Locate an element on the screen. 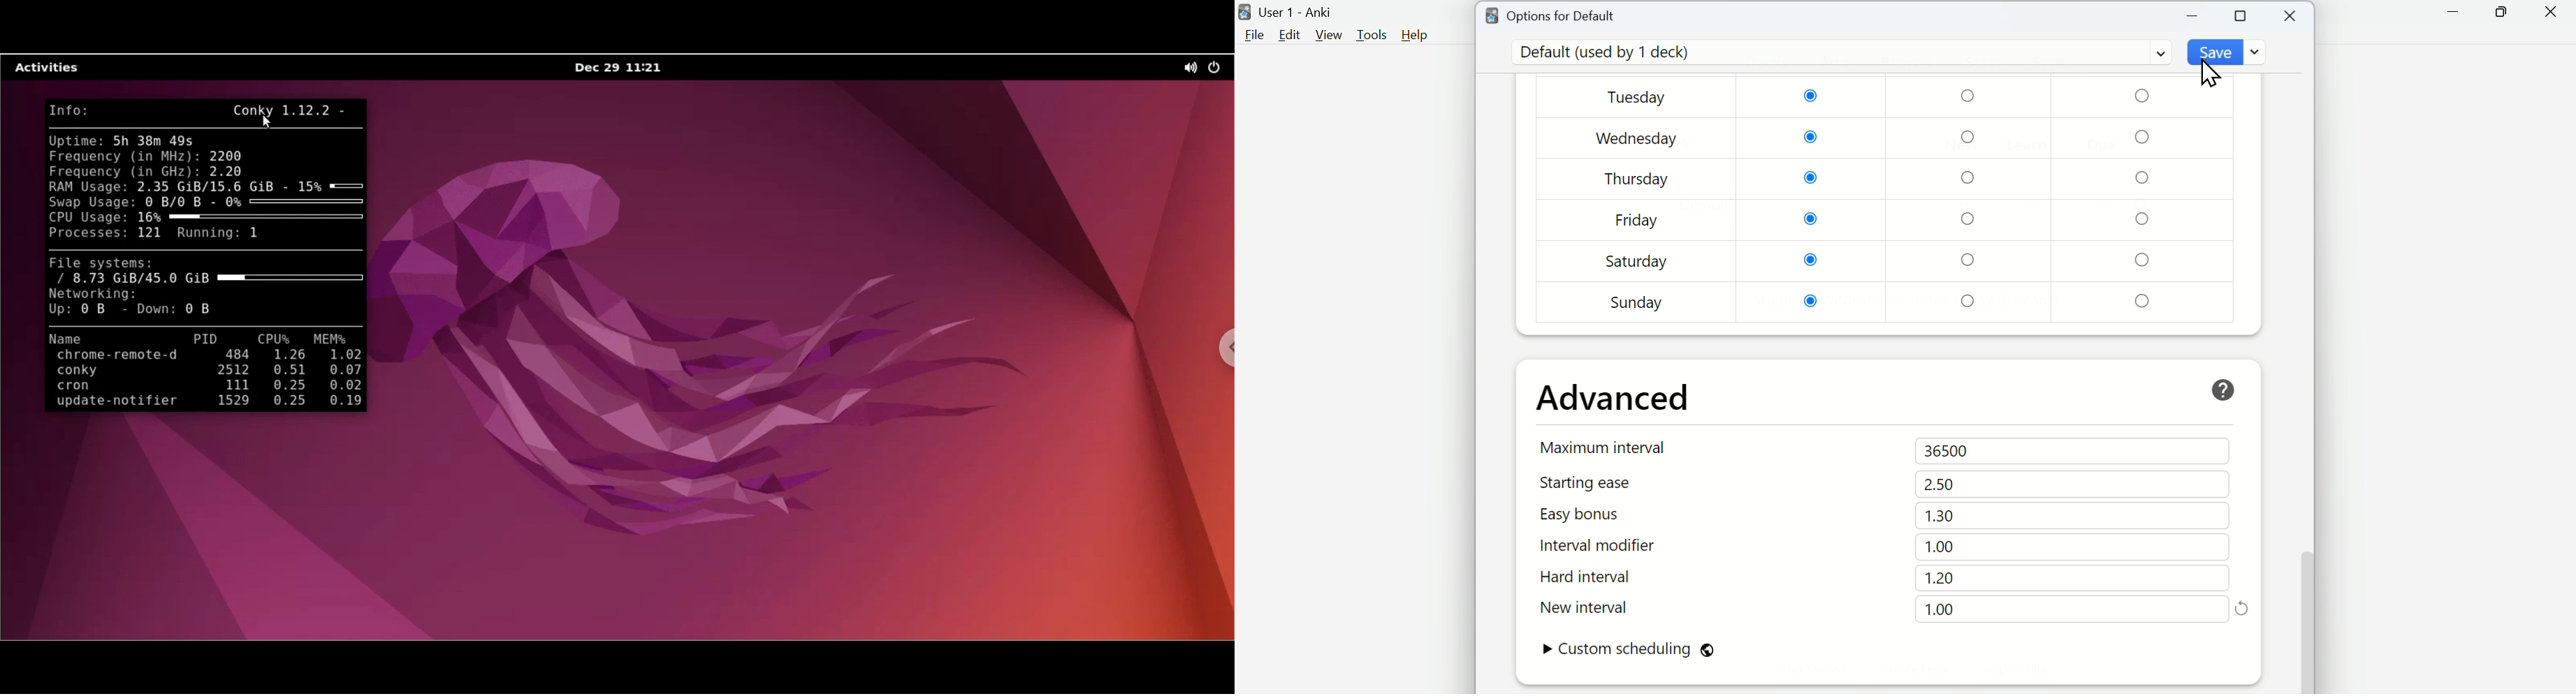  Maximum interval is located at coordinates (1606, 447).